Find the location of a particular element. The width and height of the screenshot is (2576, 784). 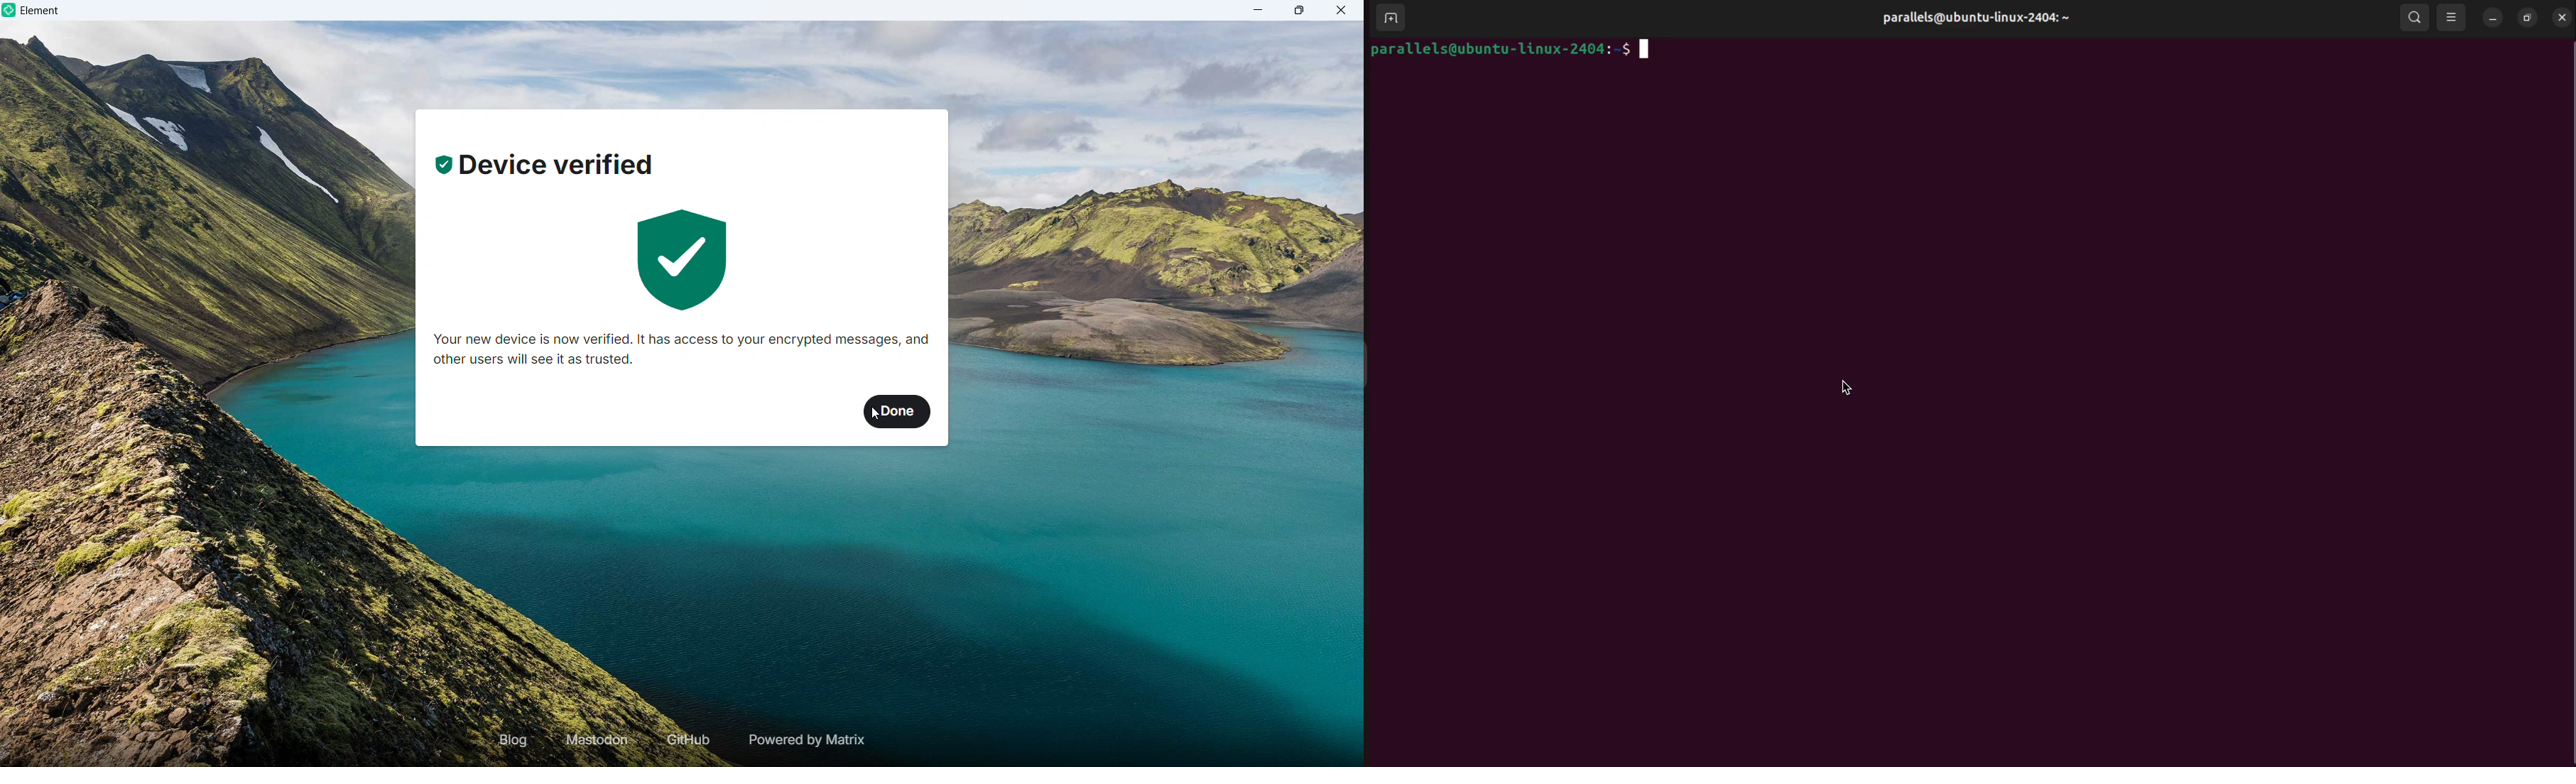

maximize is located at coordinates (1300, 10).